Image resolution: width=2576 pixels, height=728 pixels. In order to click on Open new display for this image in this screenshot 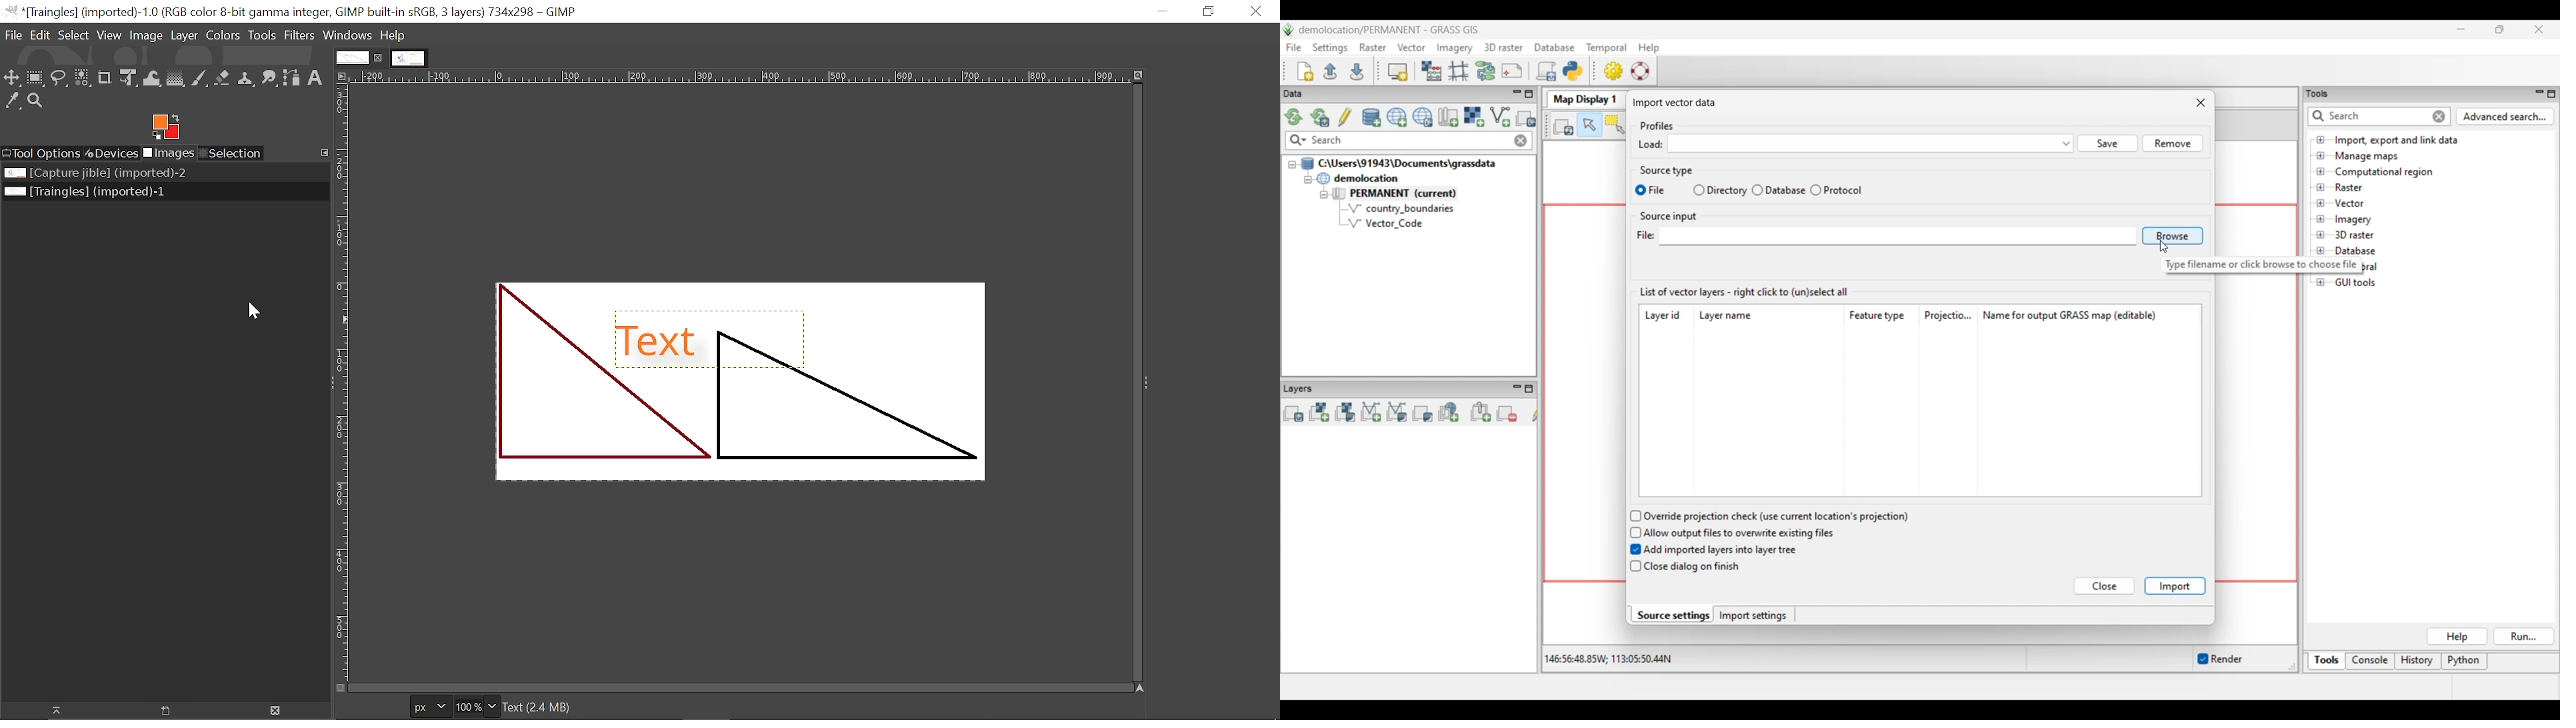, I will do `click(165, 711)`.